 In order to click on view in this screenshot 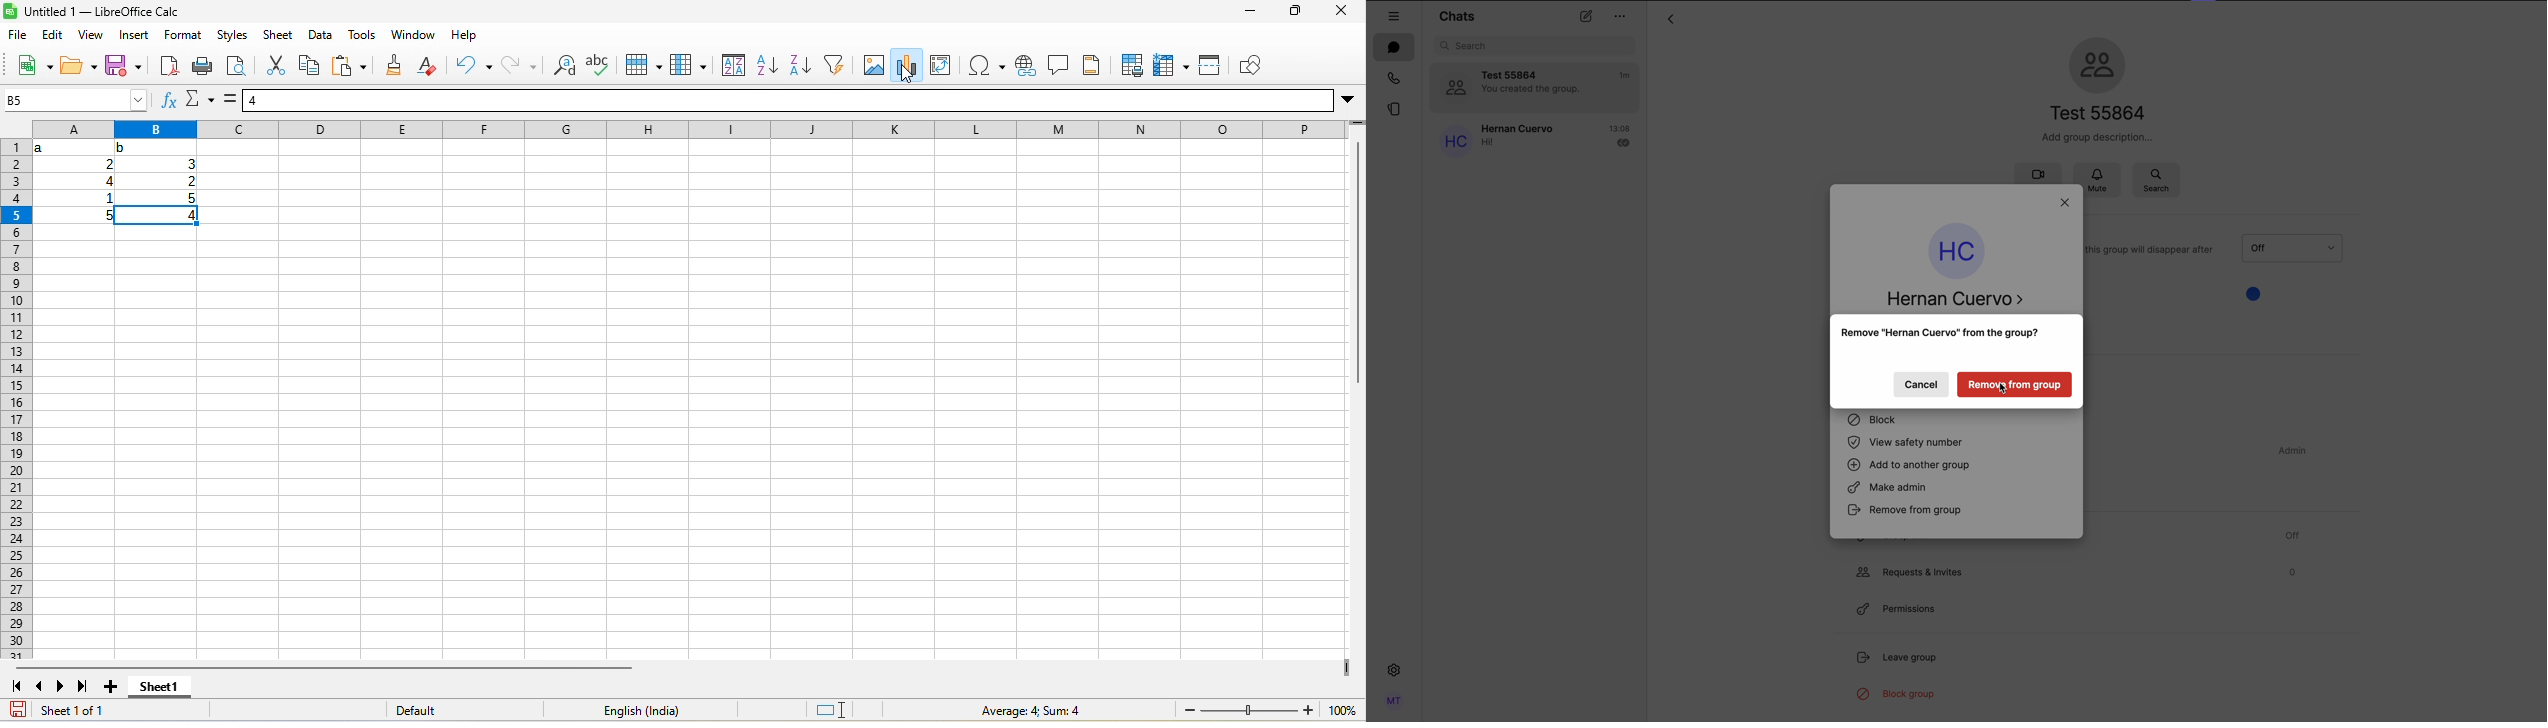, I will do `click(91, 35)`.